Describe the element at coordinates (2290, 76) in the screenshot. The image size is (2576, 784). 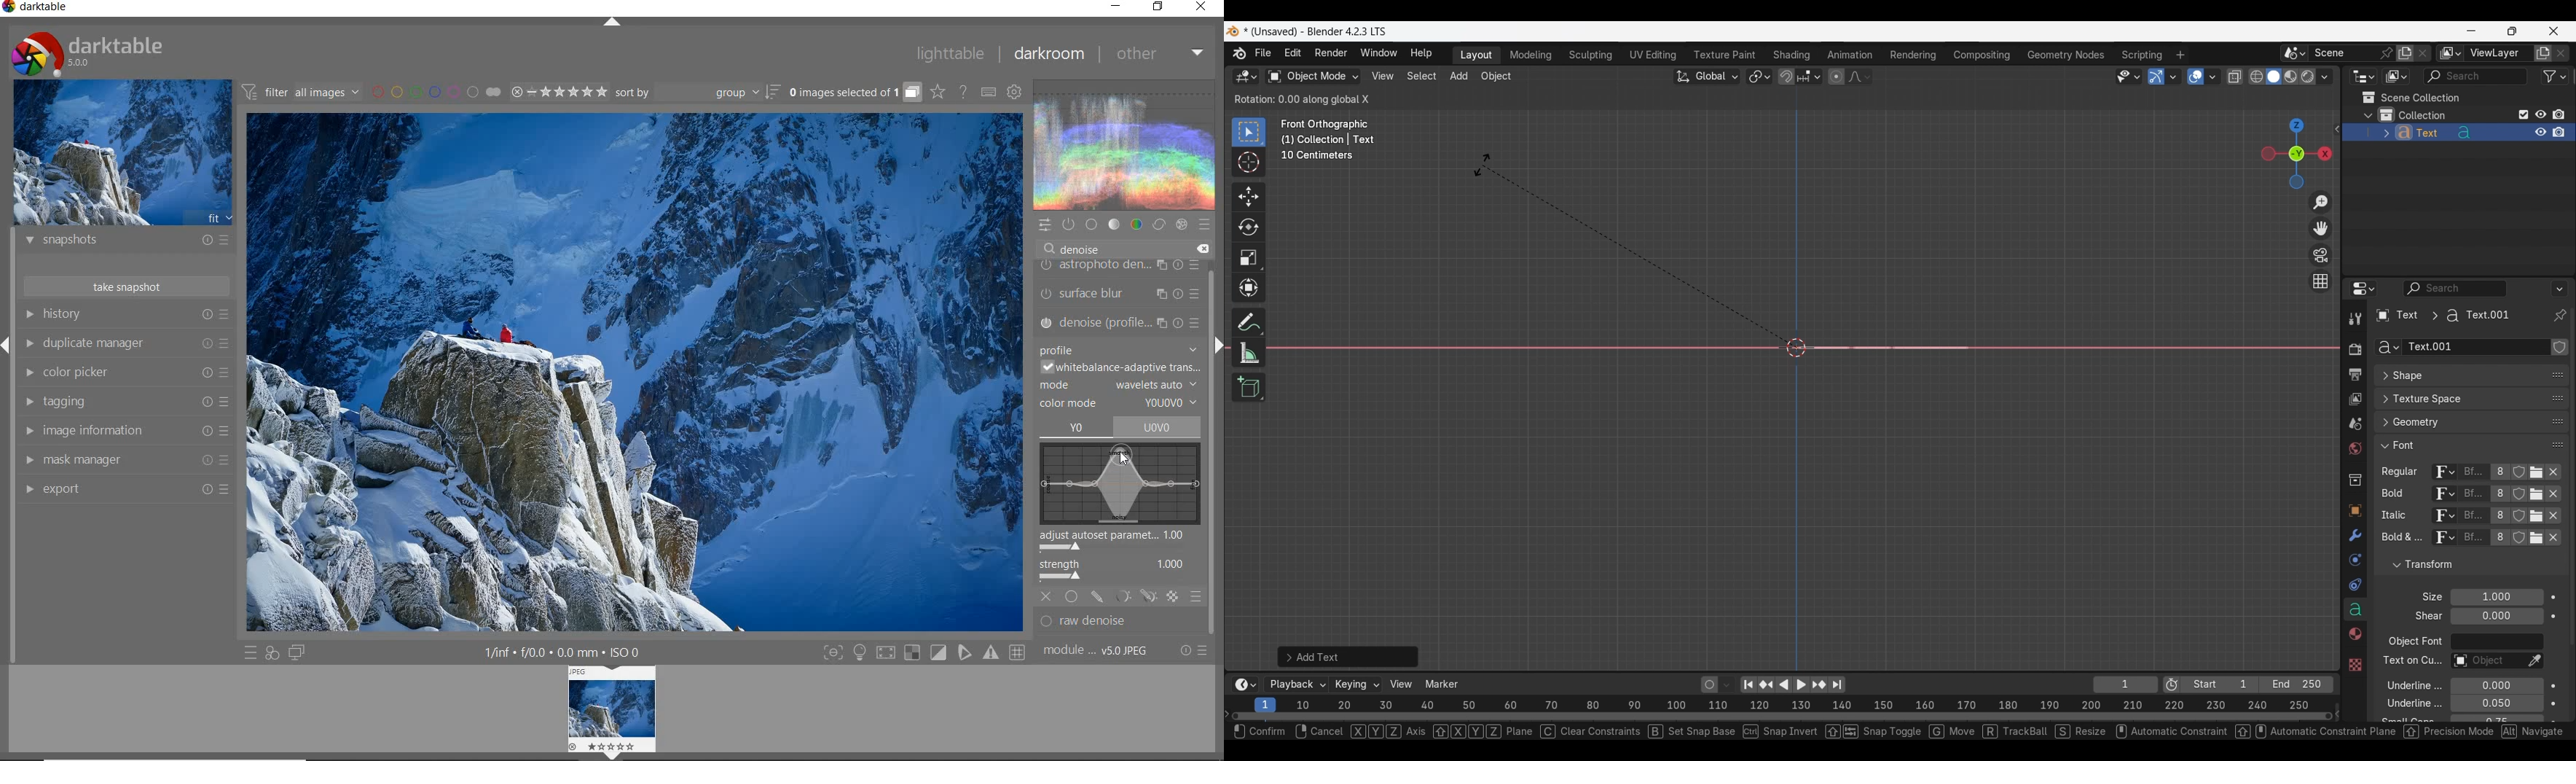
I see `Viewport shading, material preview` at that location.